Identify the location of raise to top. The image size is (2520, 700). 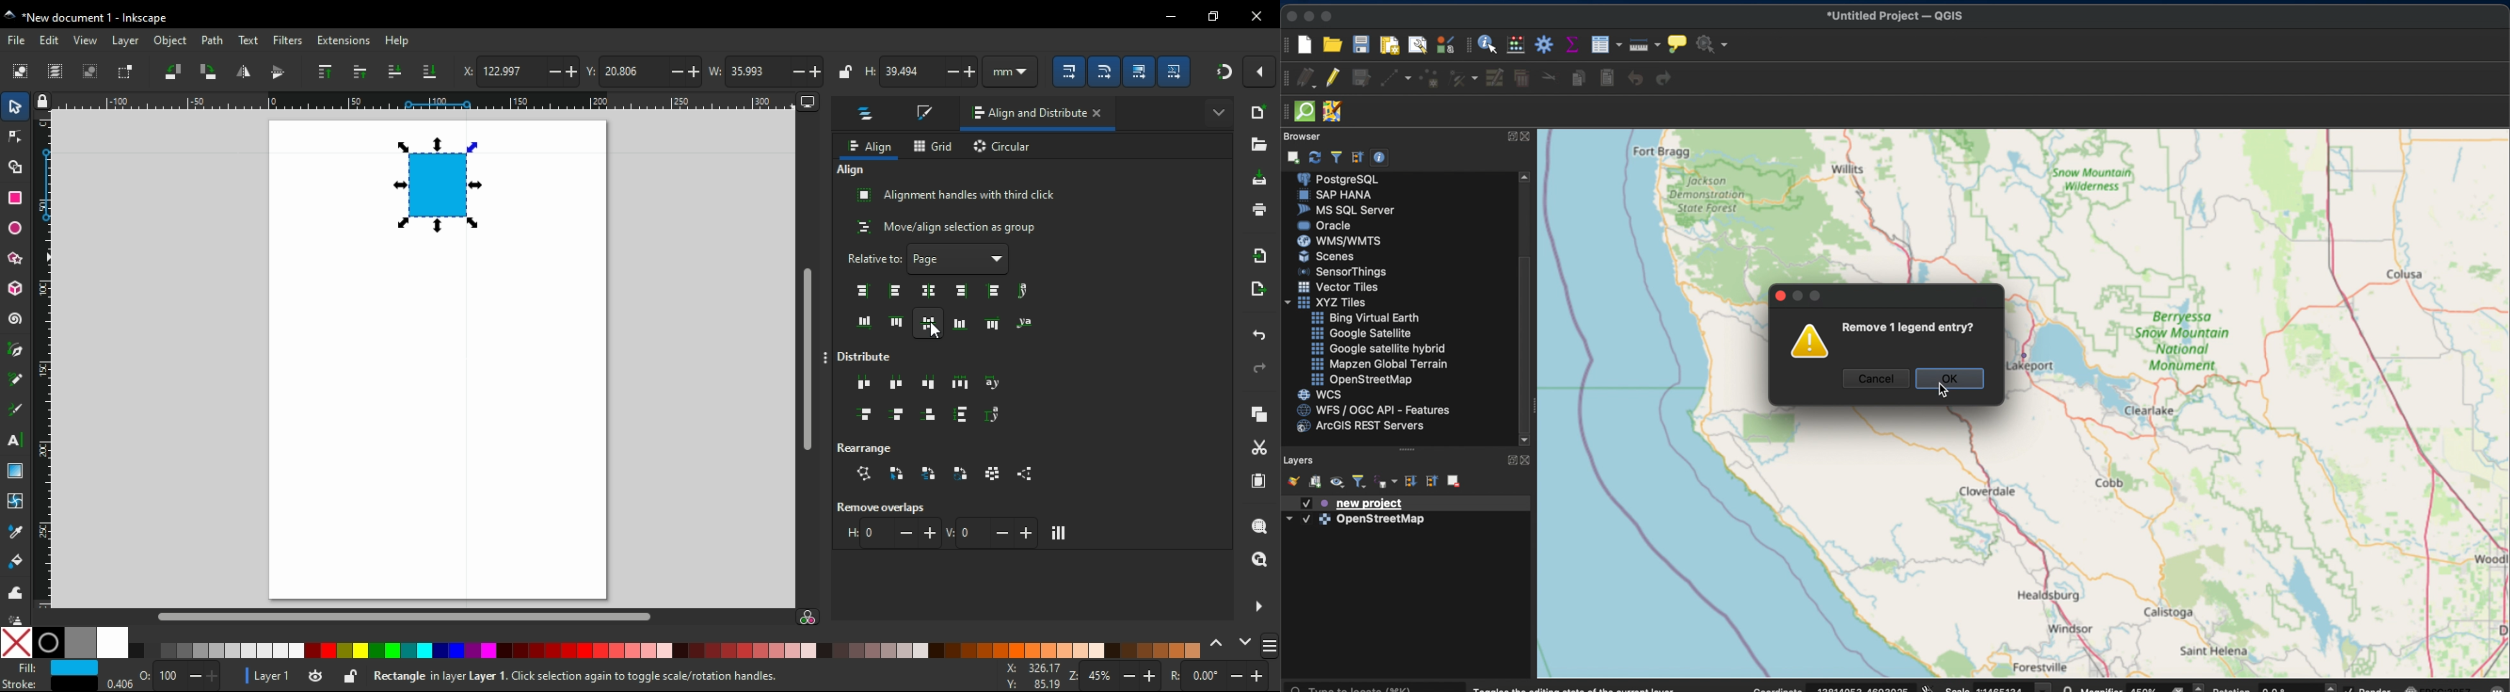
(326, 71).